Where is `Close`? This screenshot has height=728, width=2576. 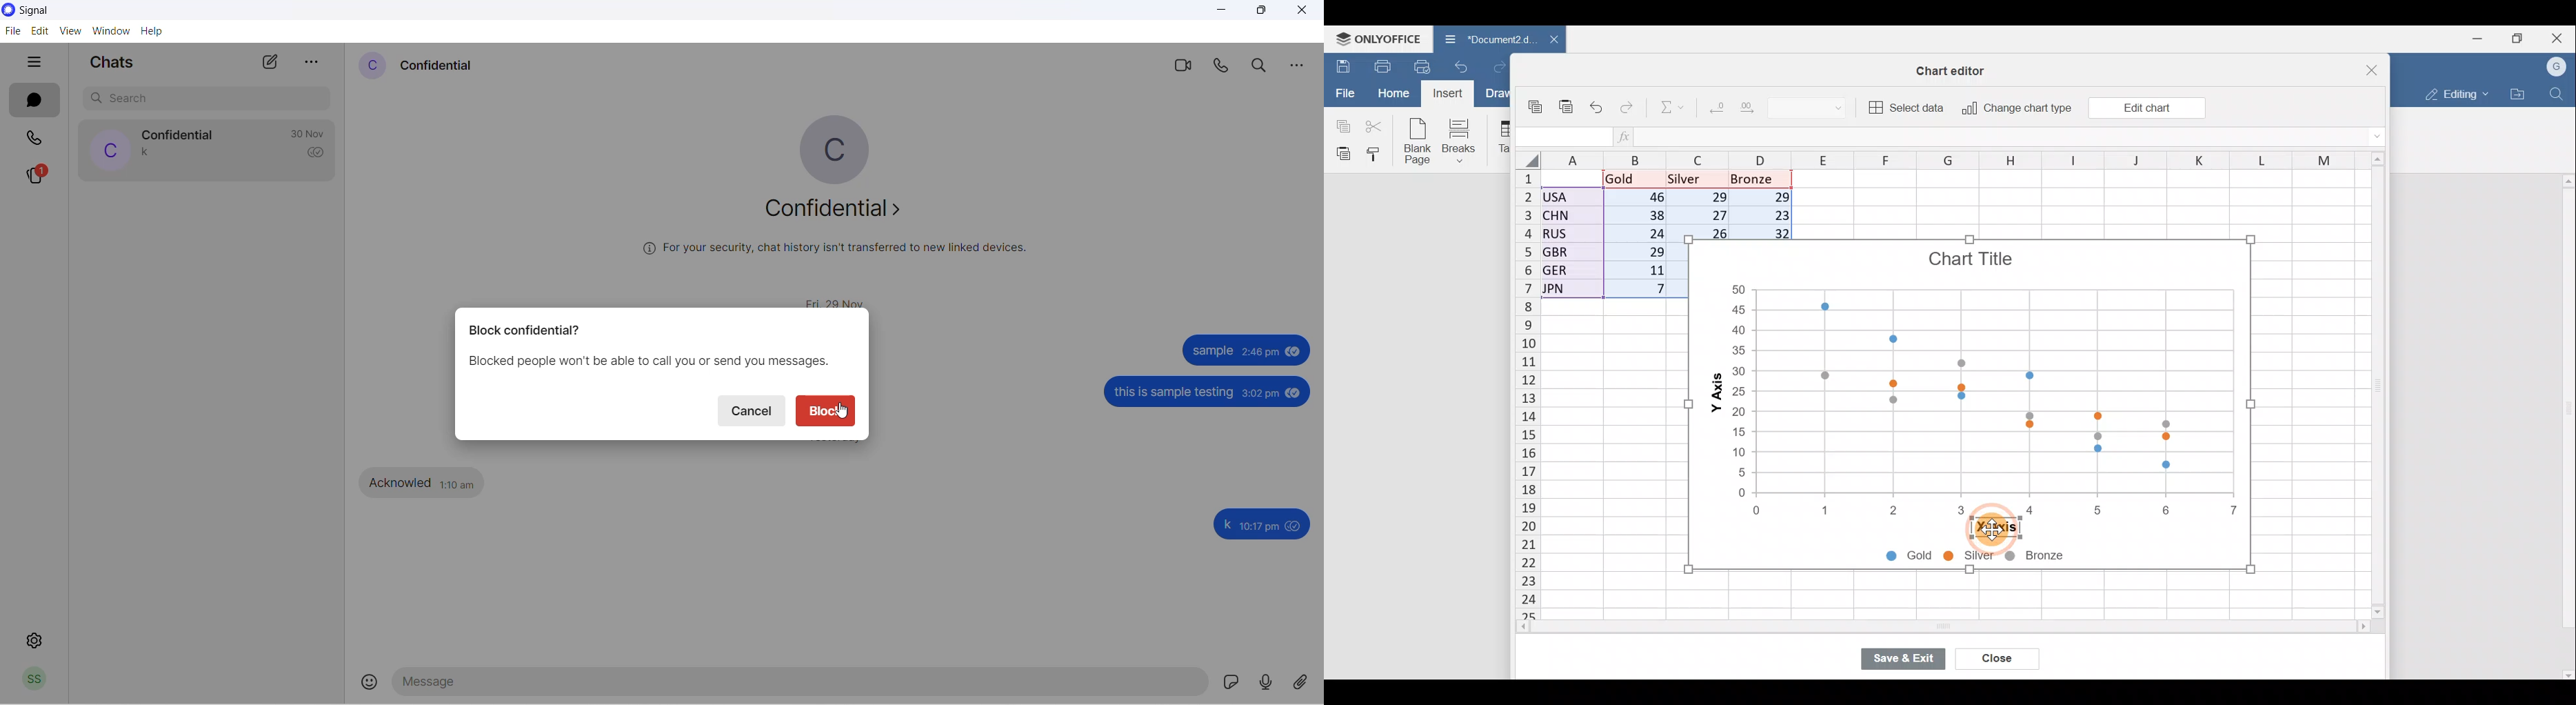
Close is located at coordinates (1999, 658).